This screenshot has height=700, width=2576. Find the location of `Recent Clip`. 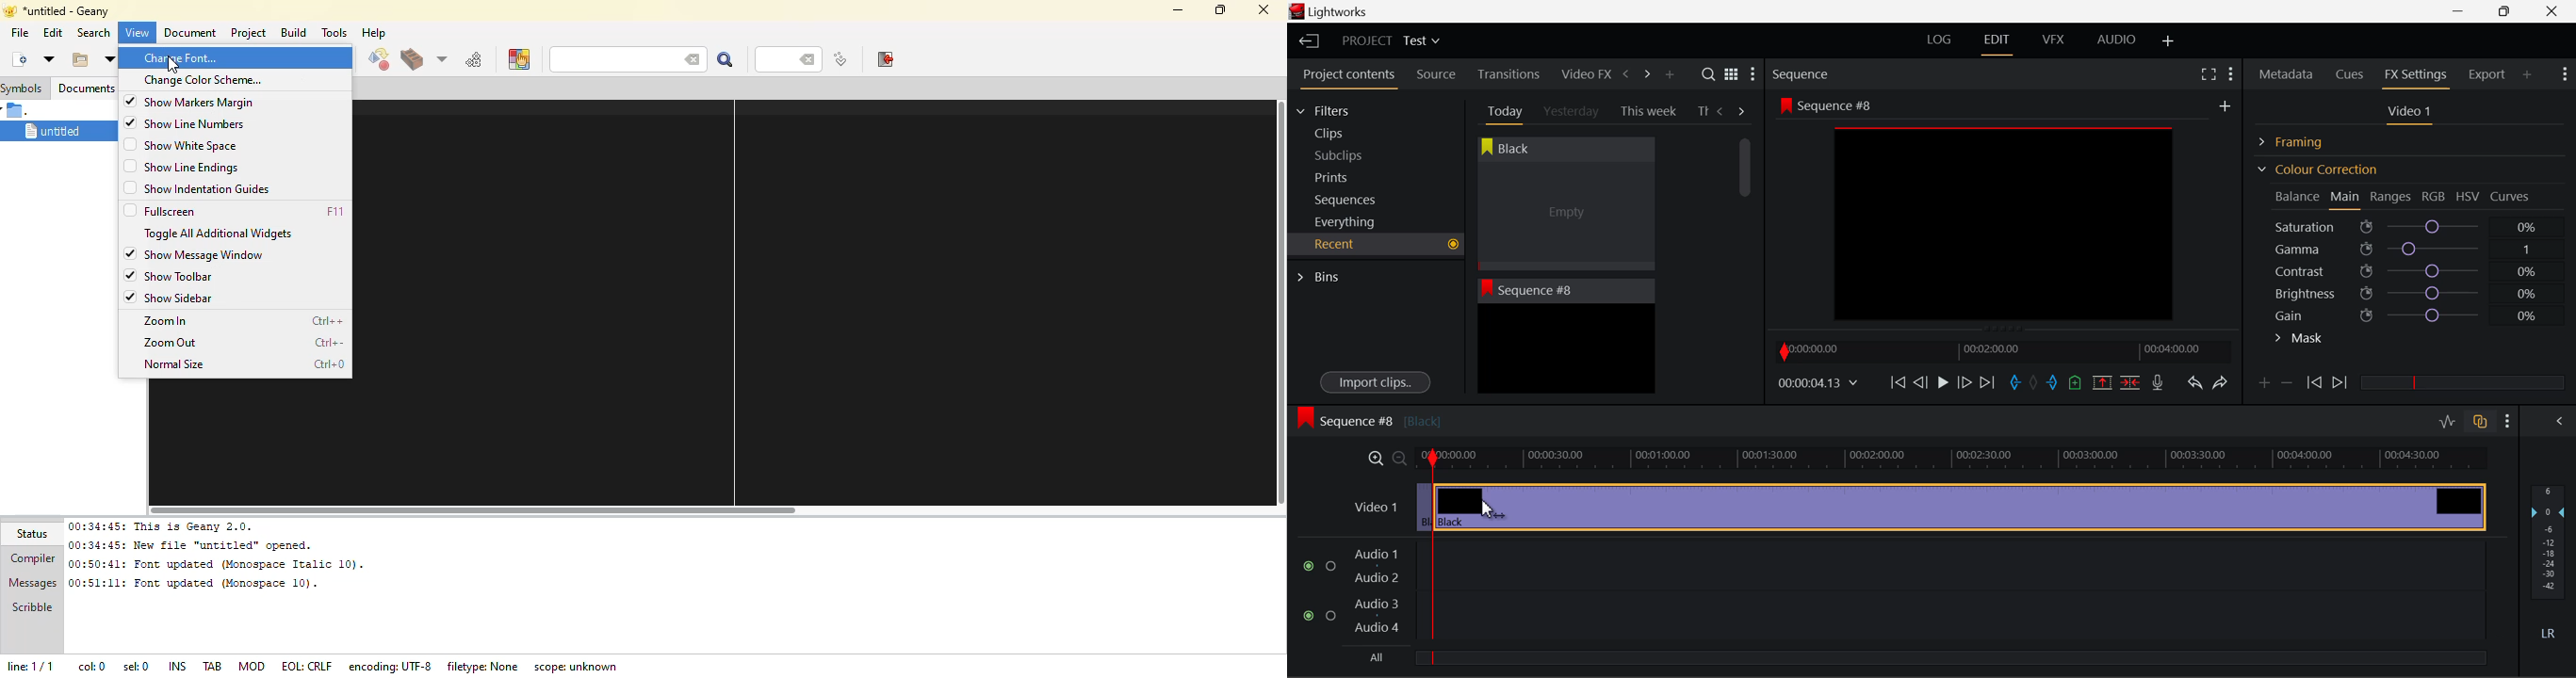

Recent Clip is located at coordinates (1566, 351).